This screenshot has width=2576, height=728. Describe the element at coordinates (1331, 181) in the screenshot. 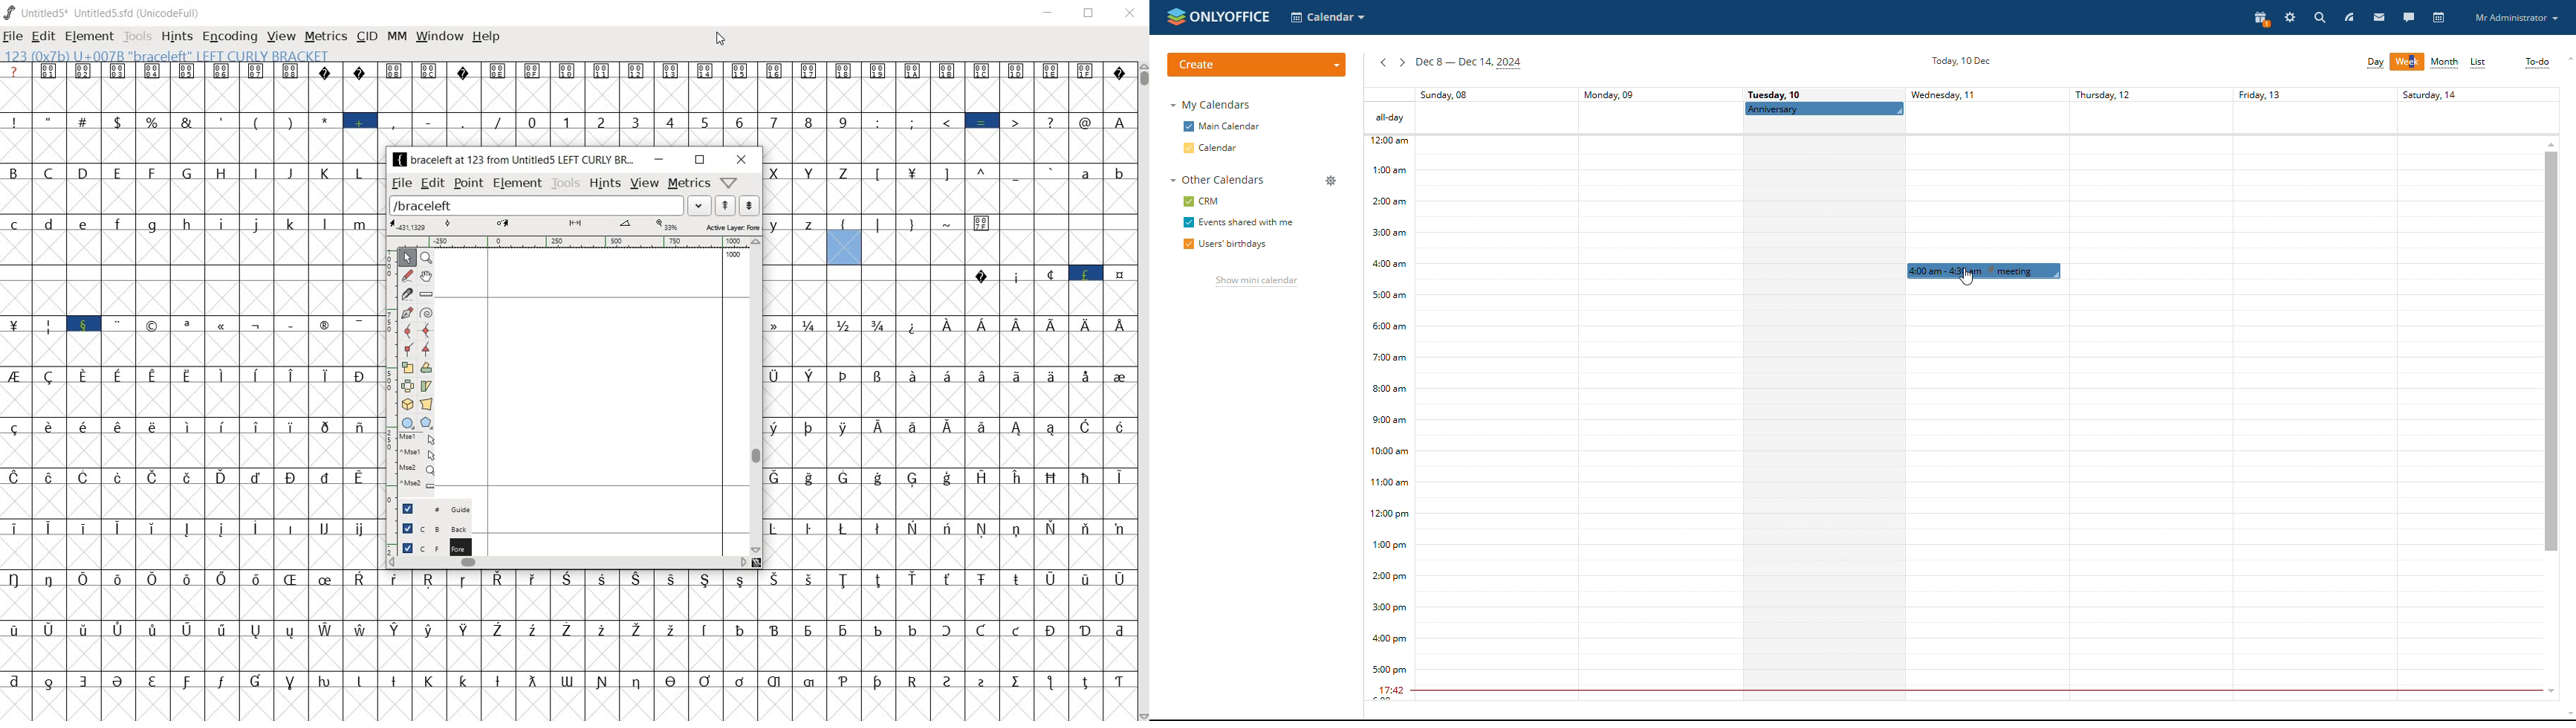

I see `manage` at that location.